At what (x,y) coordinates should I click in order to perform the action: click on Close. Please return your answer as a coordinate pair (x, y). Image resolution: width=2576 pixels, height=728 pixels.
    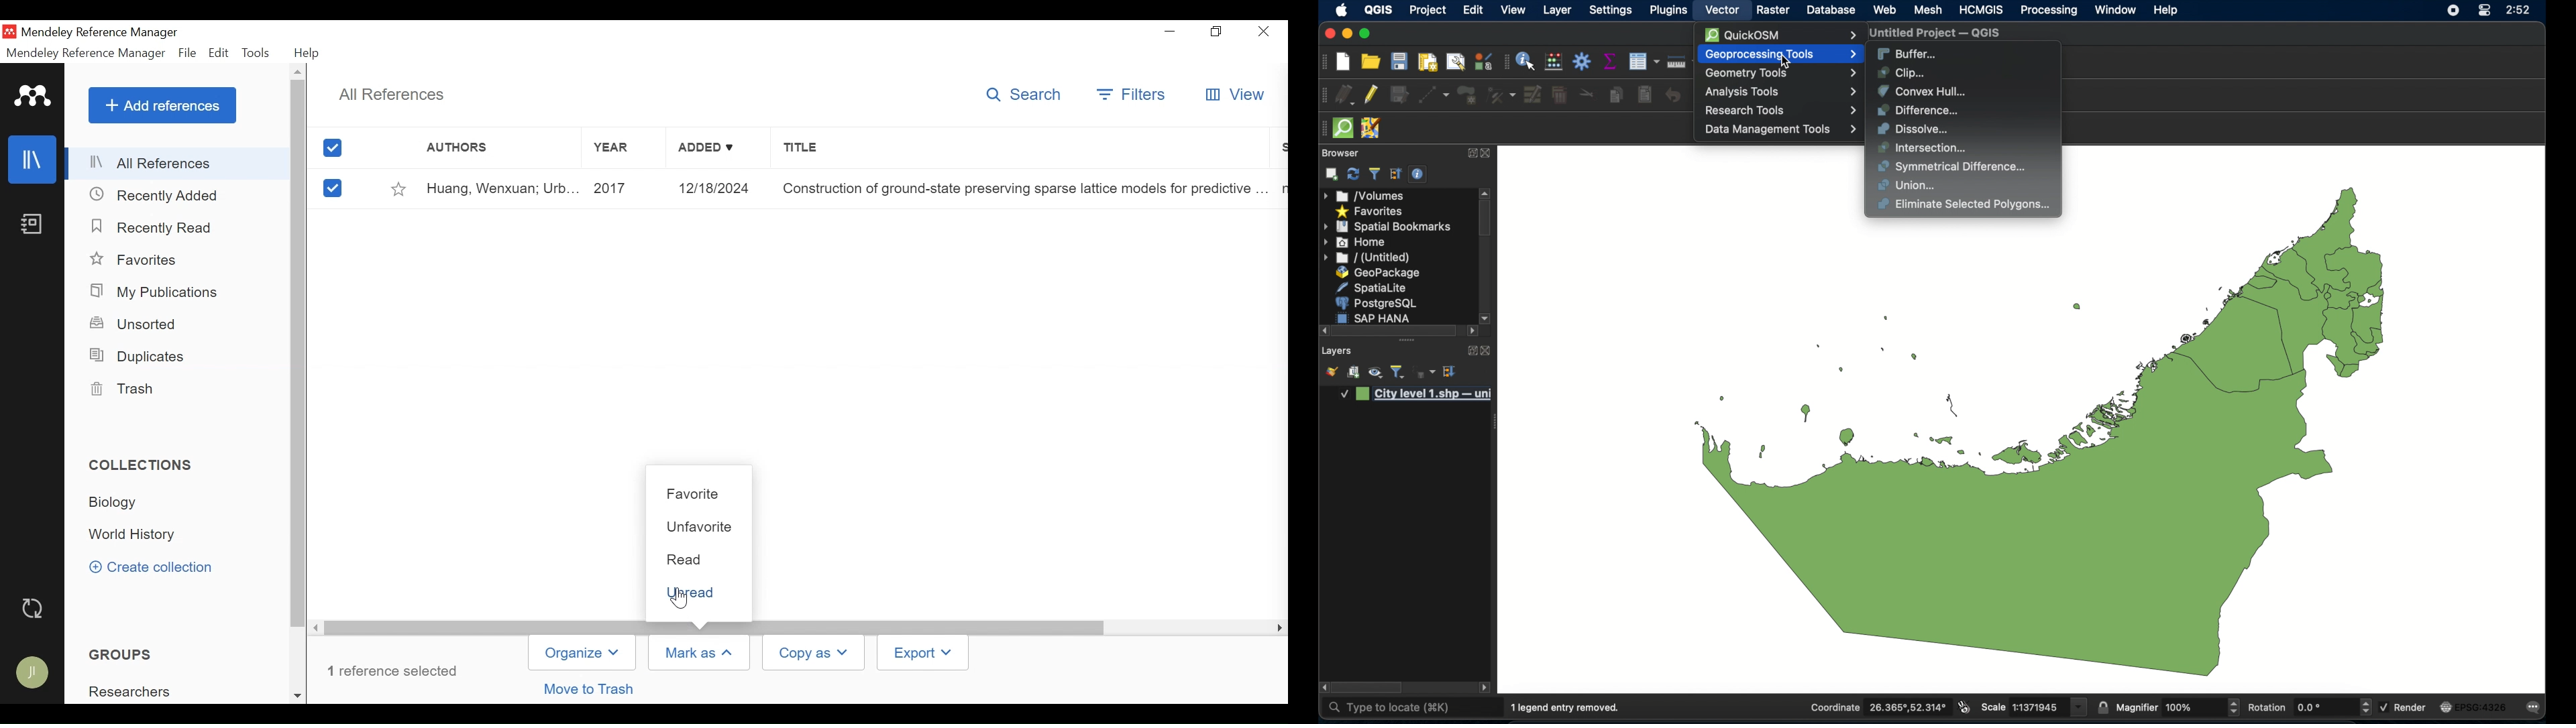
    Looking at the image, I should click on (1265, 31).